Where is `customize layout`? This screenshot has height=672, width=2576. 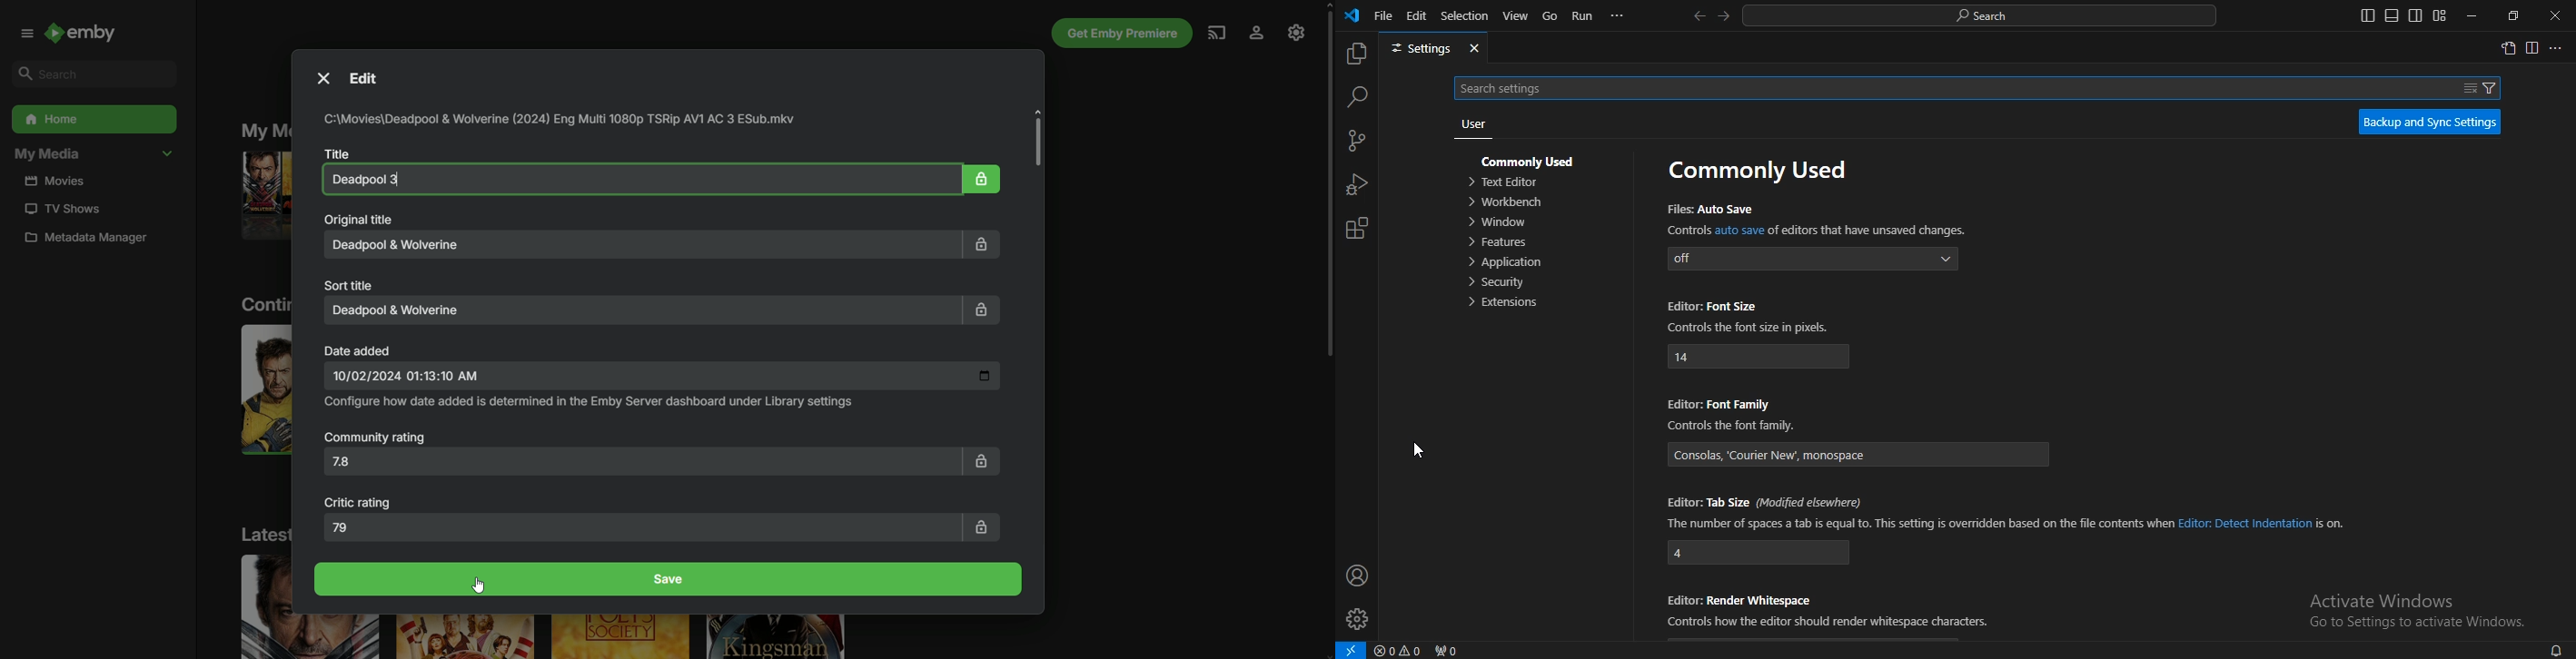
customize layout is located at coordinates (2439, 15).